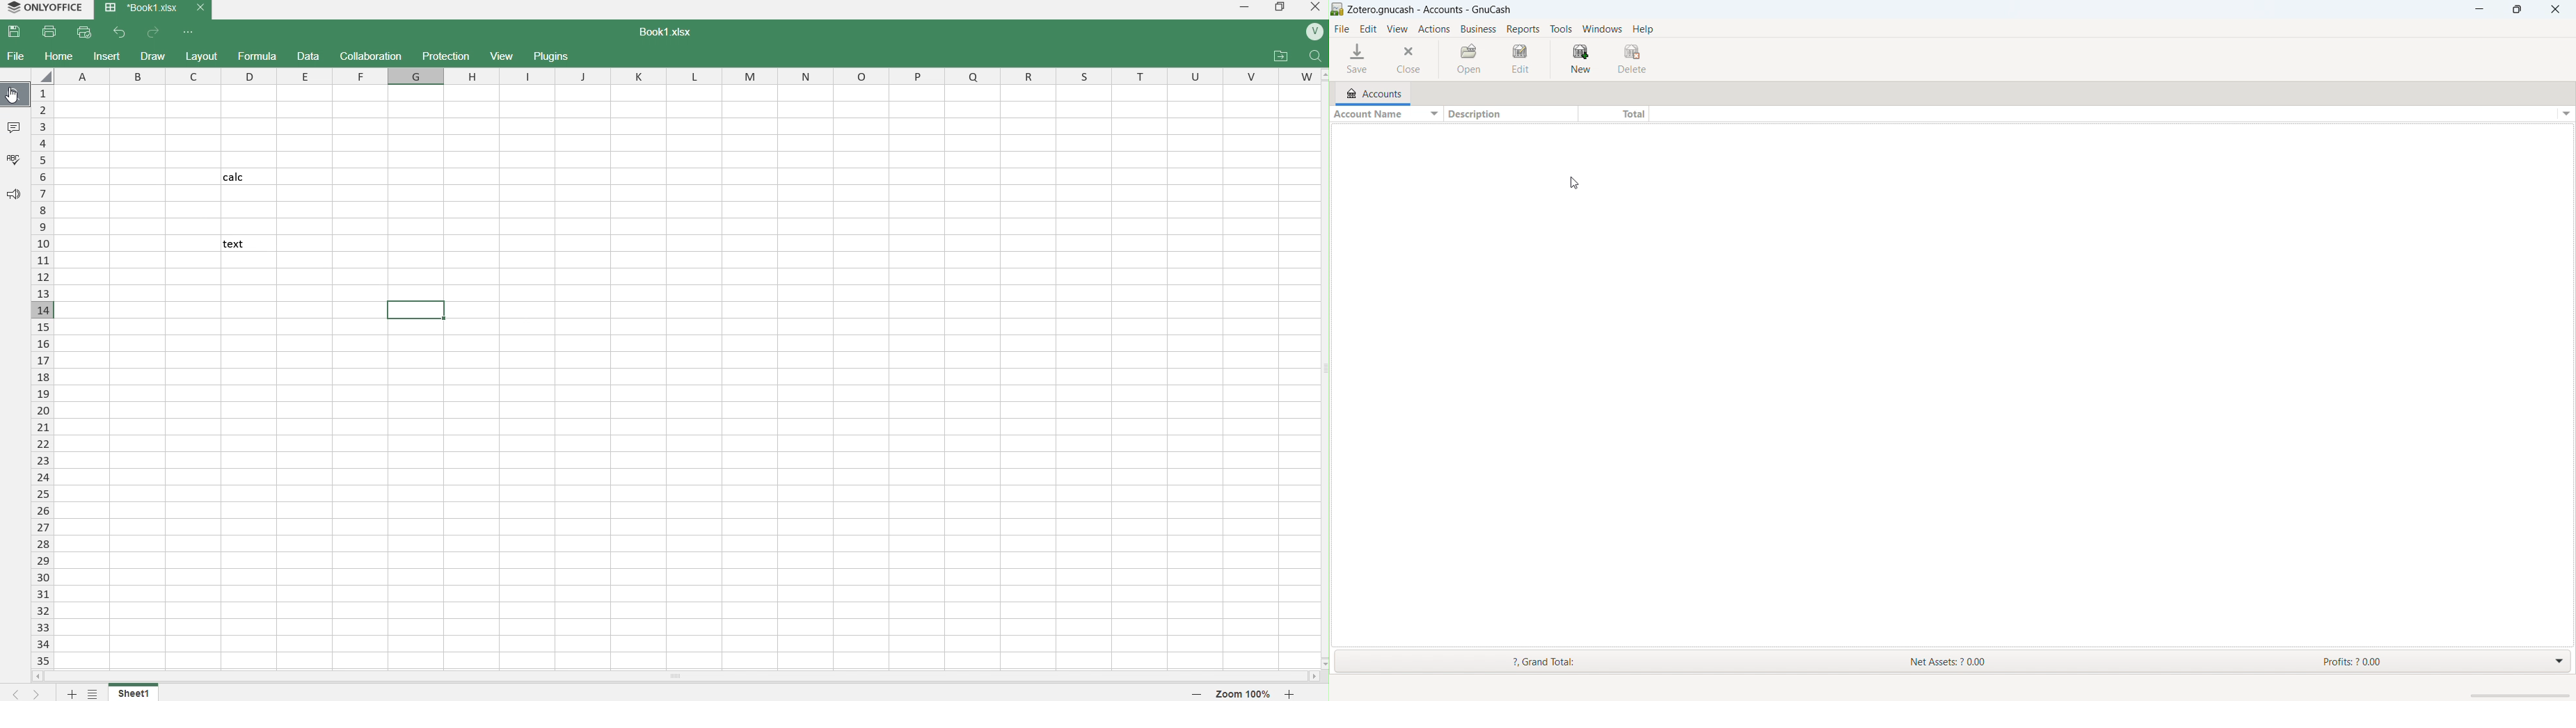 The image size is (2576, 728). I want to click on zoom out, so click(1195, 695).